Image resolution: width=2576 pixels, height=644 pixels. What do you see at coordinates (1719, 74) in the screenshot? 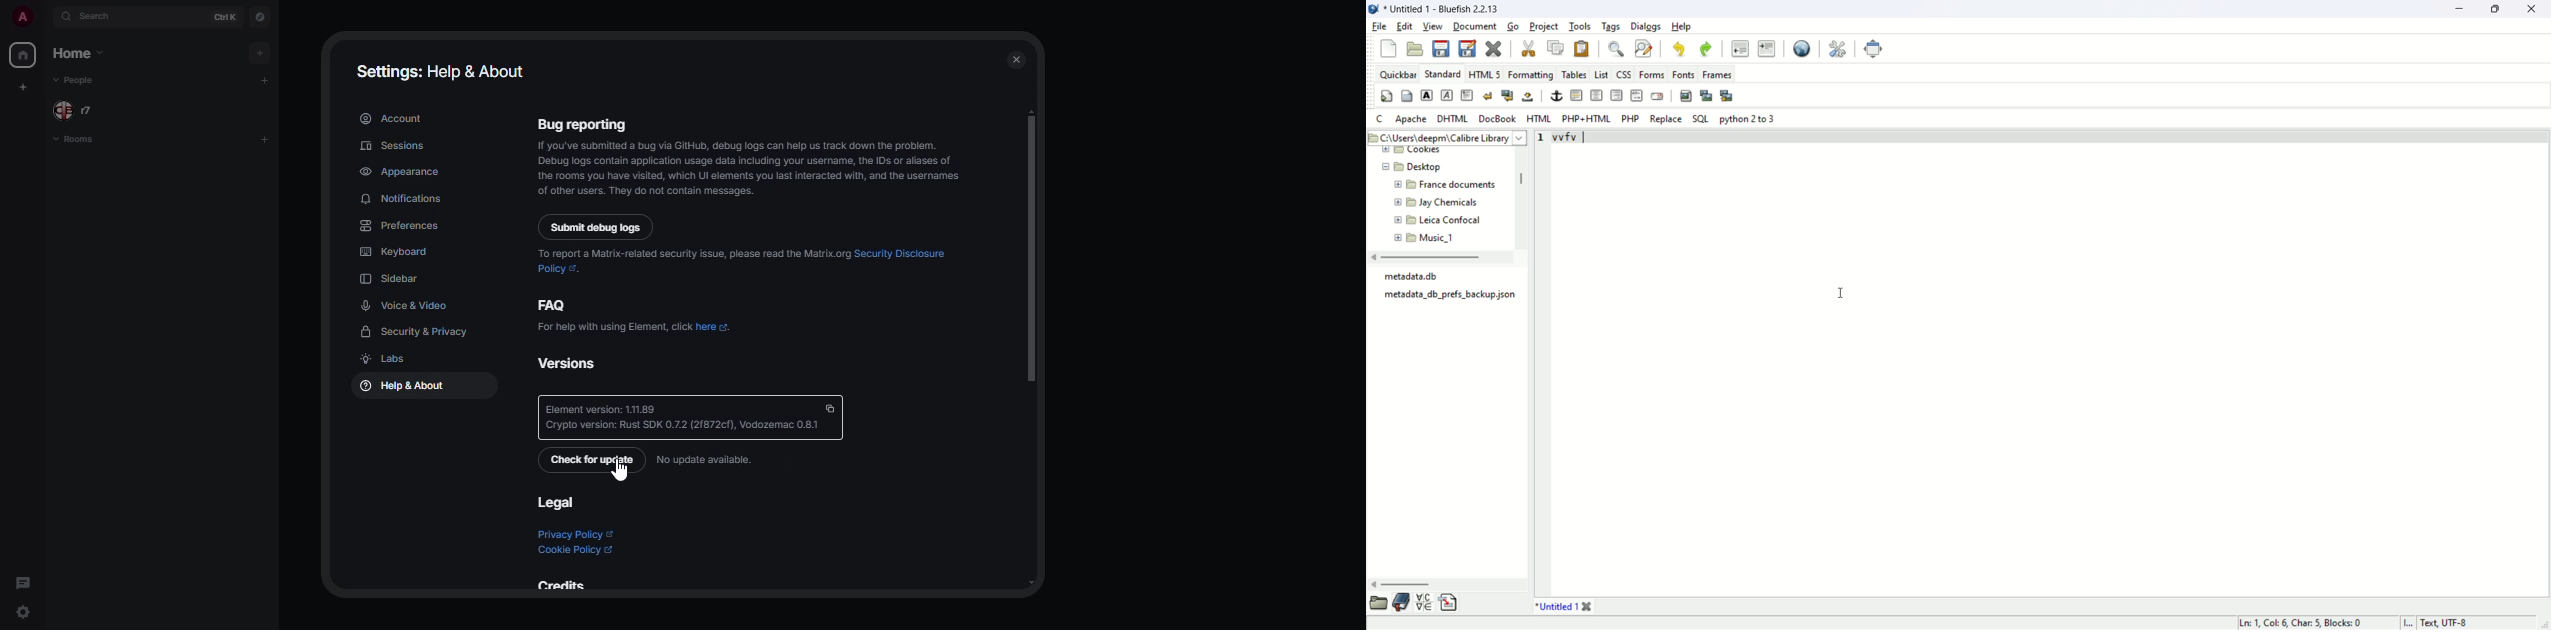
I see `frames` at bounding box center [1719, 74].